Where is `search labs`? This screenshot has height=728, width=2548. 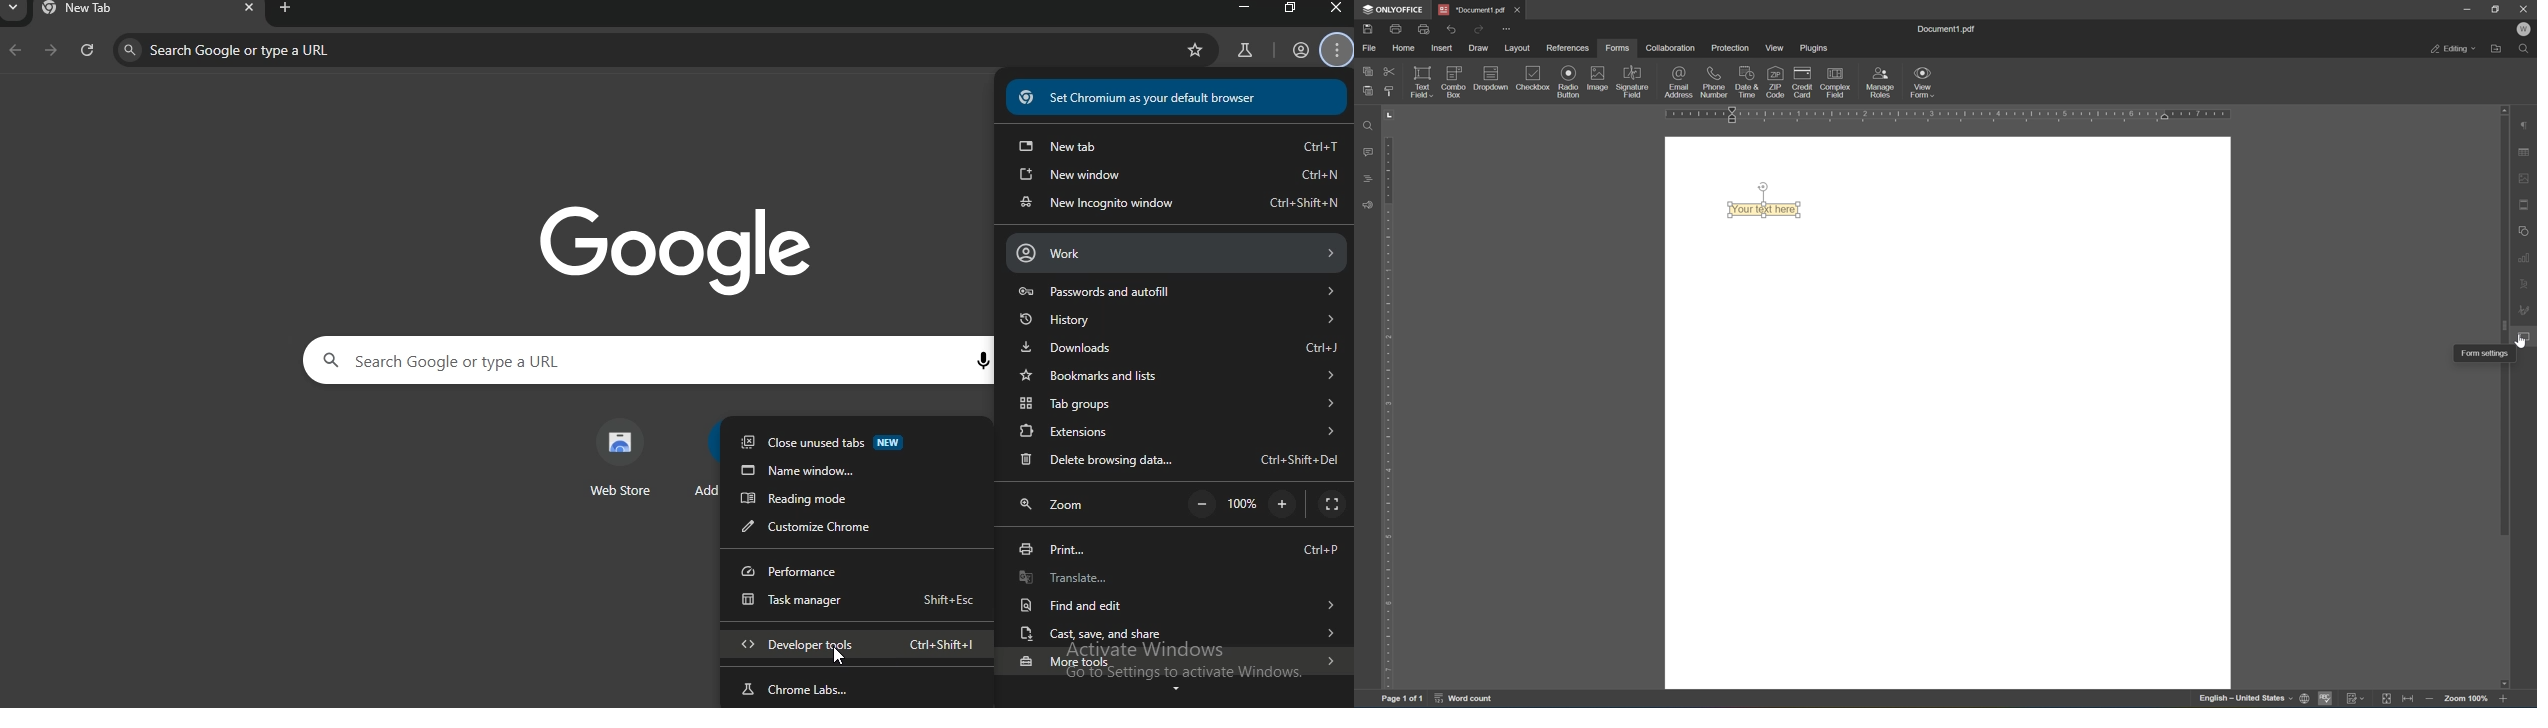 search labs is located at coordinates (1241, 54).